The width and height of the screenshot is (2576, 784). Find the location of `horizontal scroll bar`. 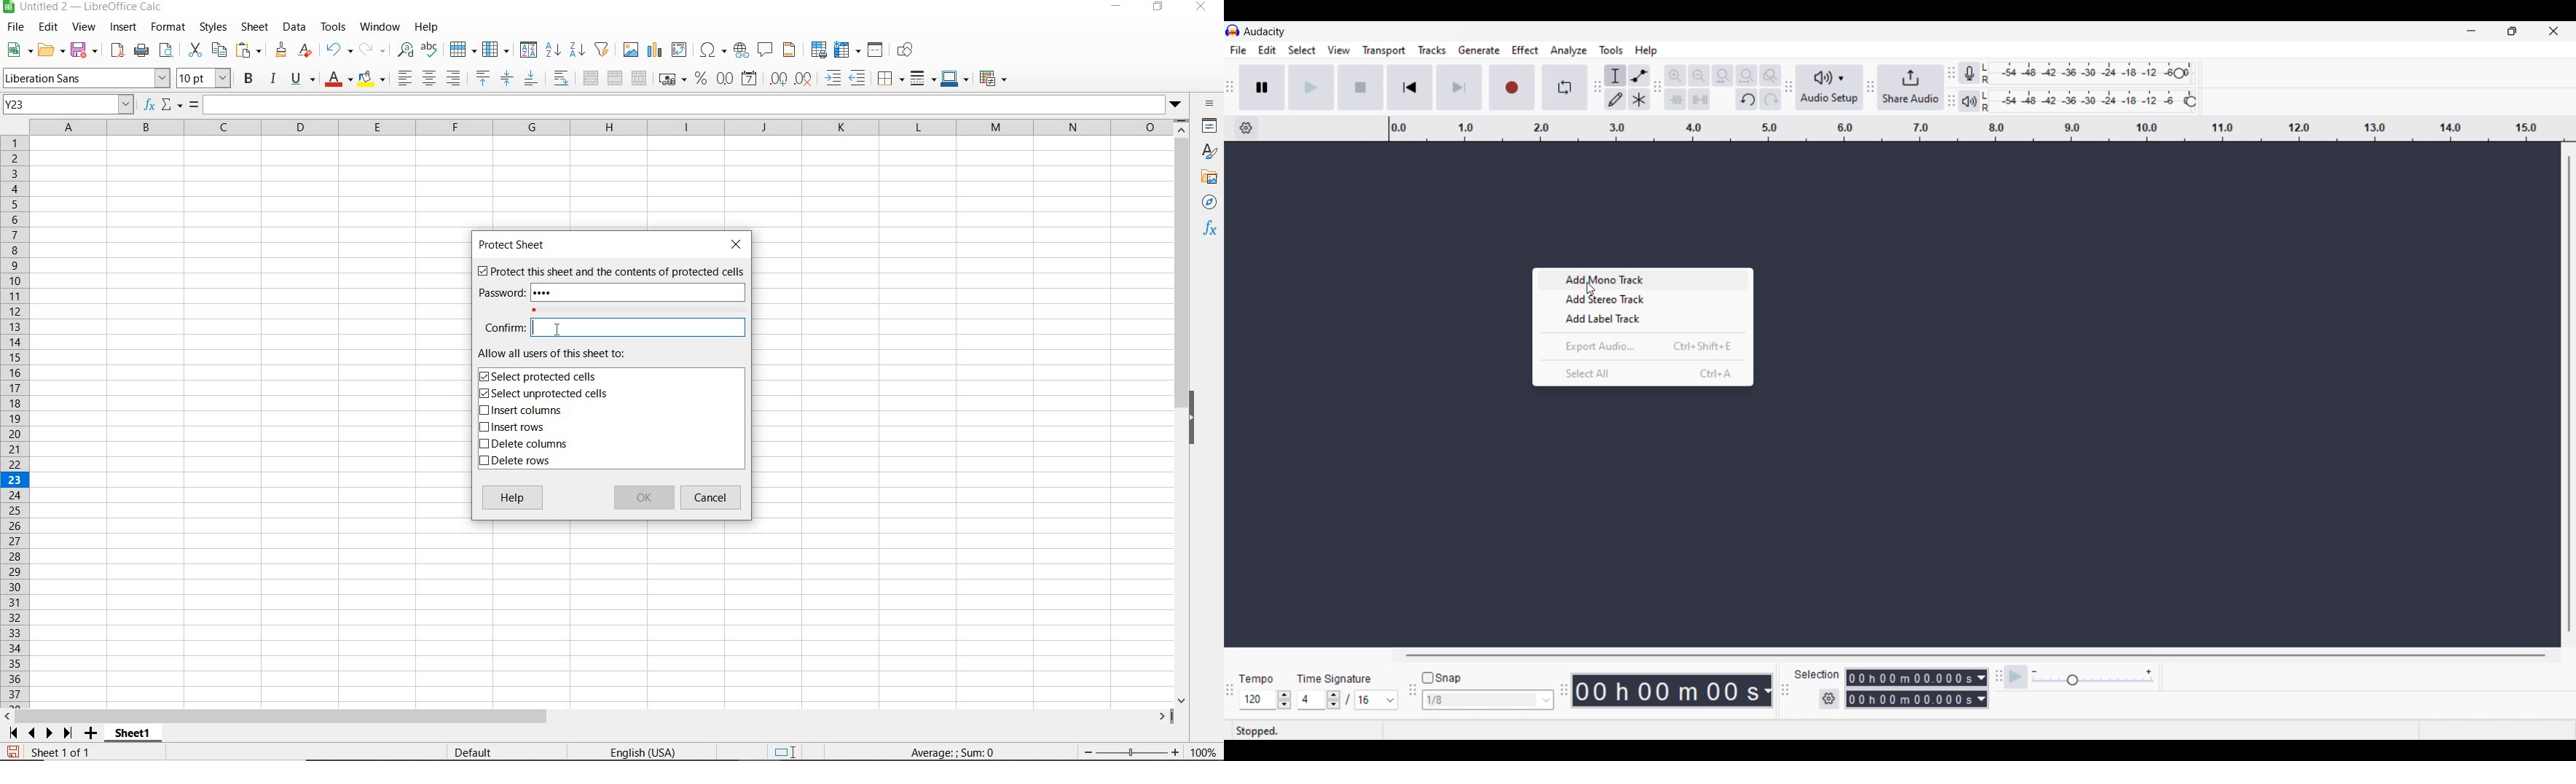

horizontal scroll bar is located at coordinates (597, 714).